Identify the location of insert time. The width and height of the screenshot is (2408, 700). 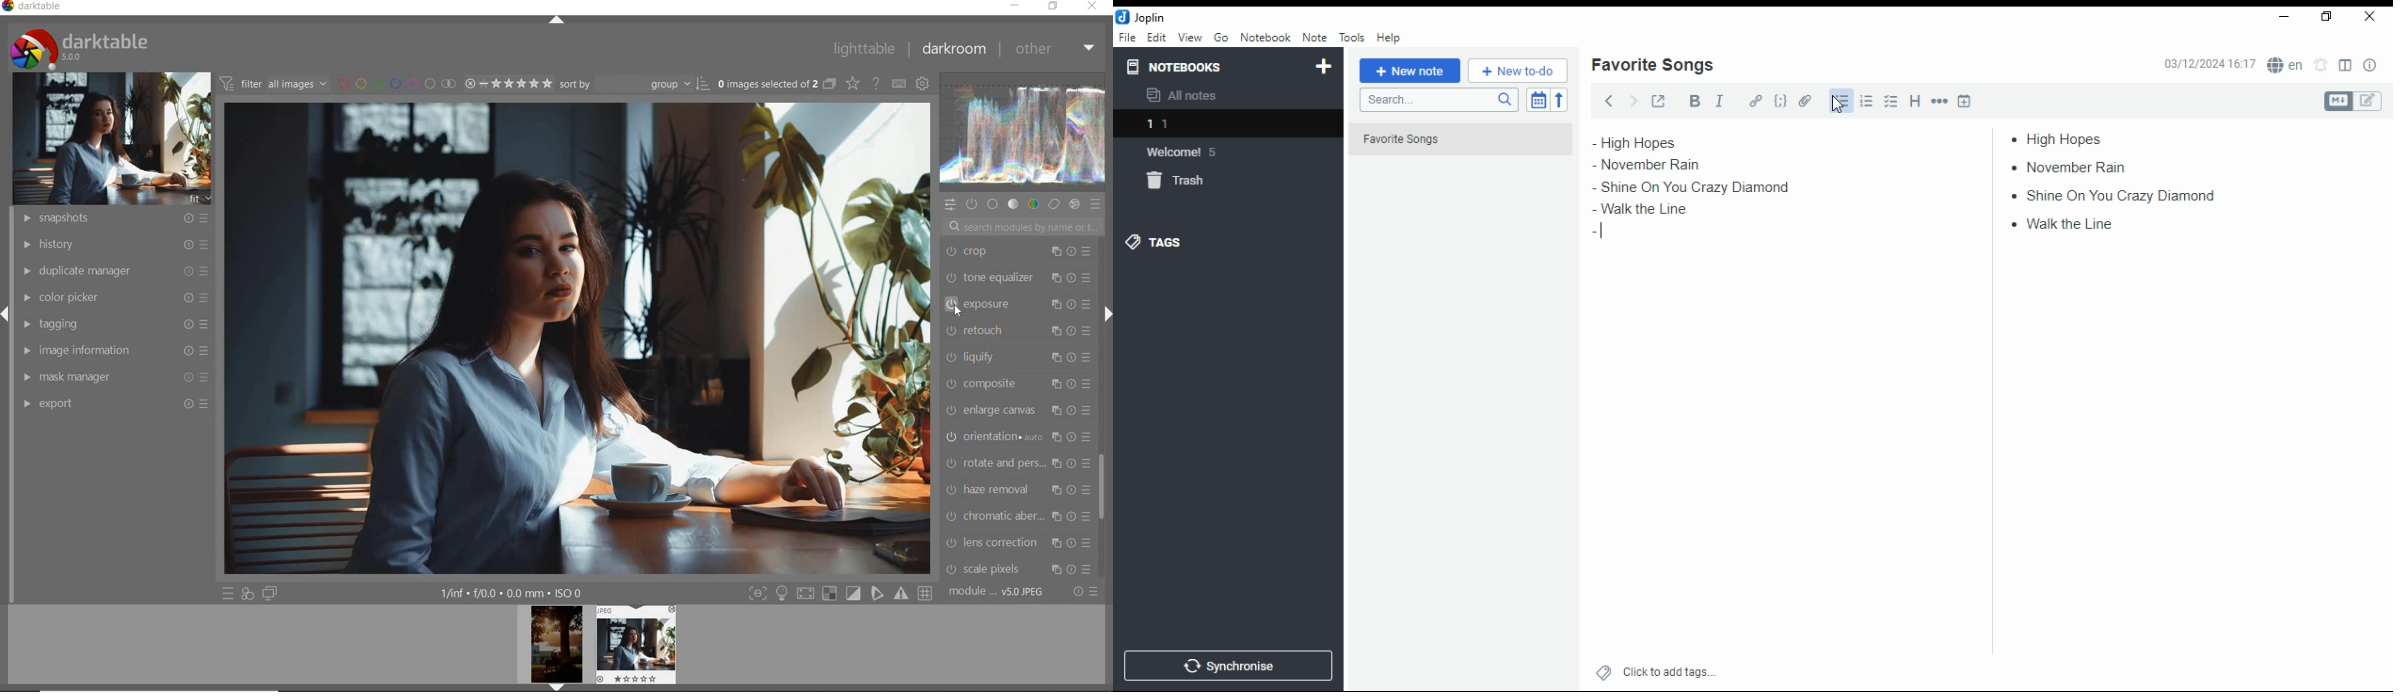
(1965, 100).